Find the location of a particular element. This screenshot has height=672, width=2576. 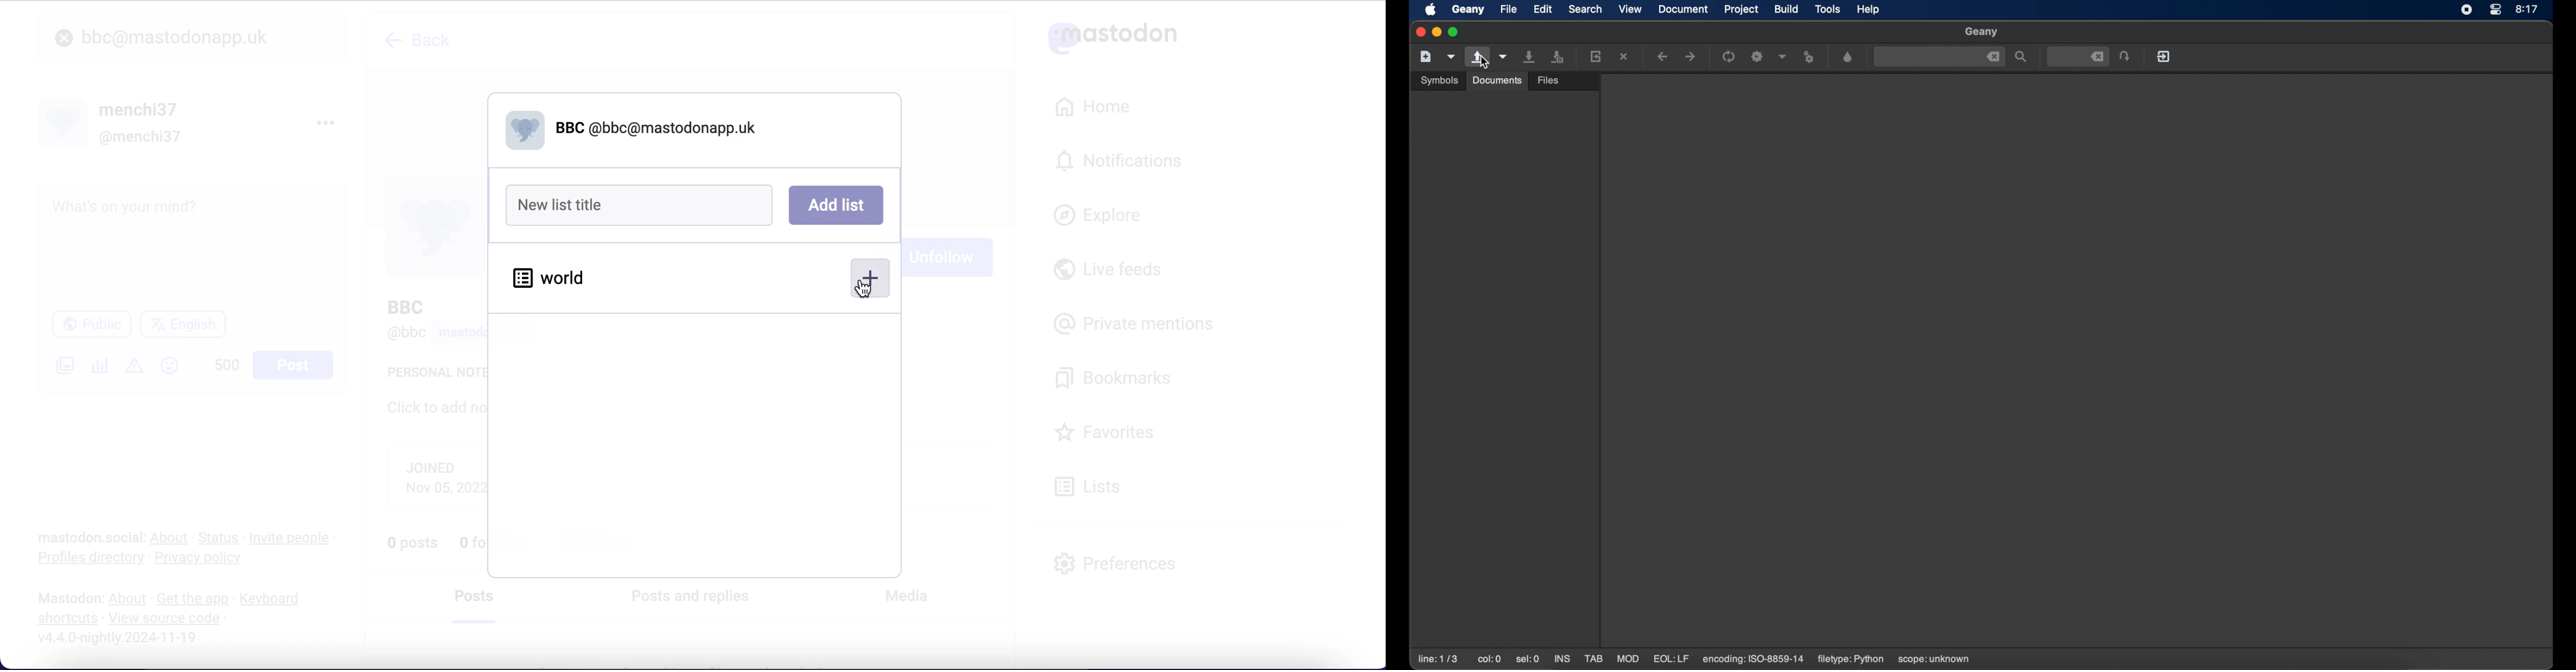

mastodon is located at coordinates (70, 598).